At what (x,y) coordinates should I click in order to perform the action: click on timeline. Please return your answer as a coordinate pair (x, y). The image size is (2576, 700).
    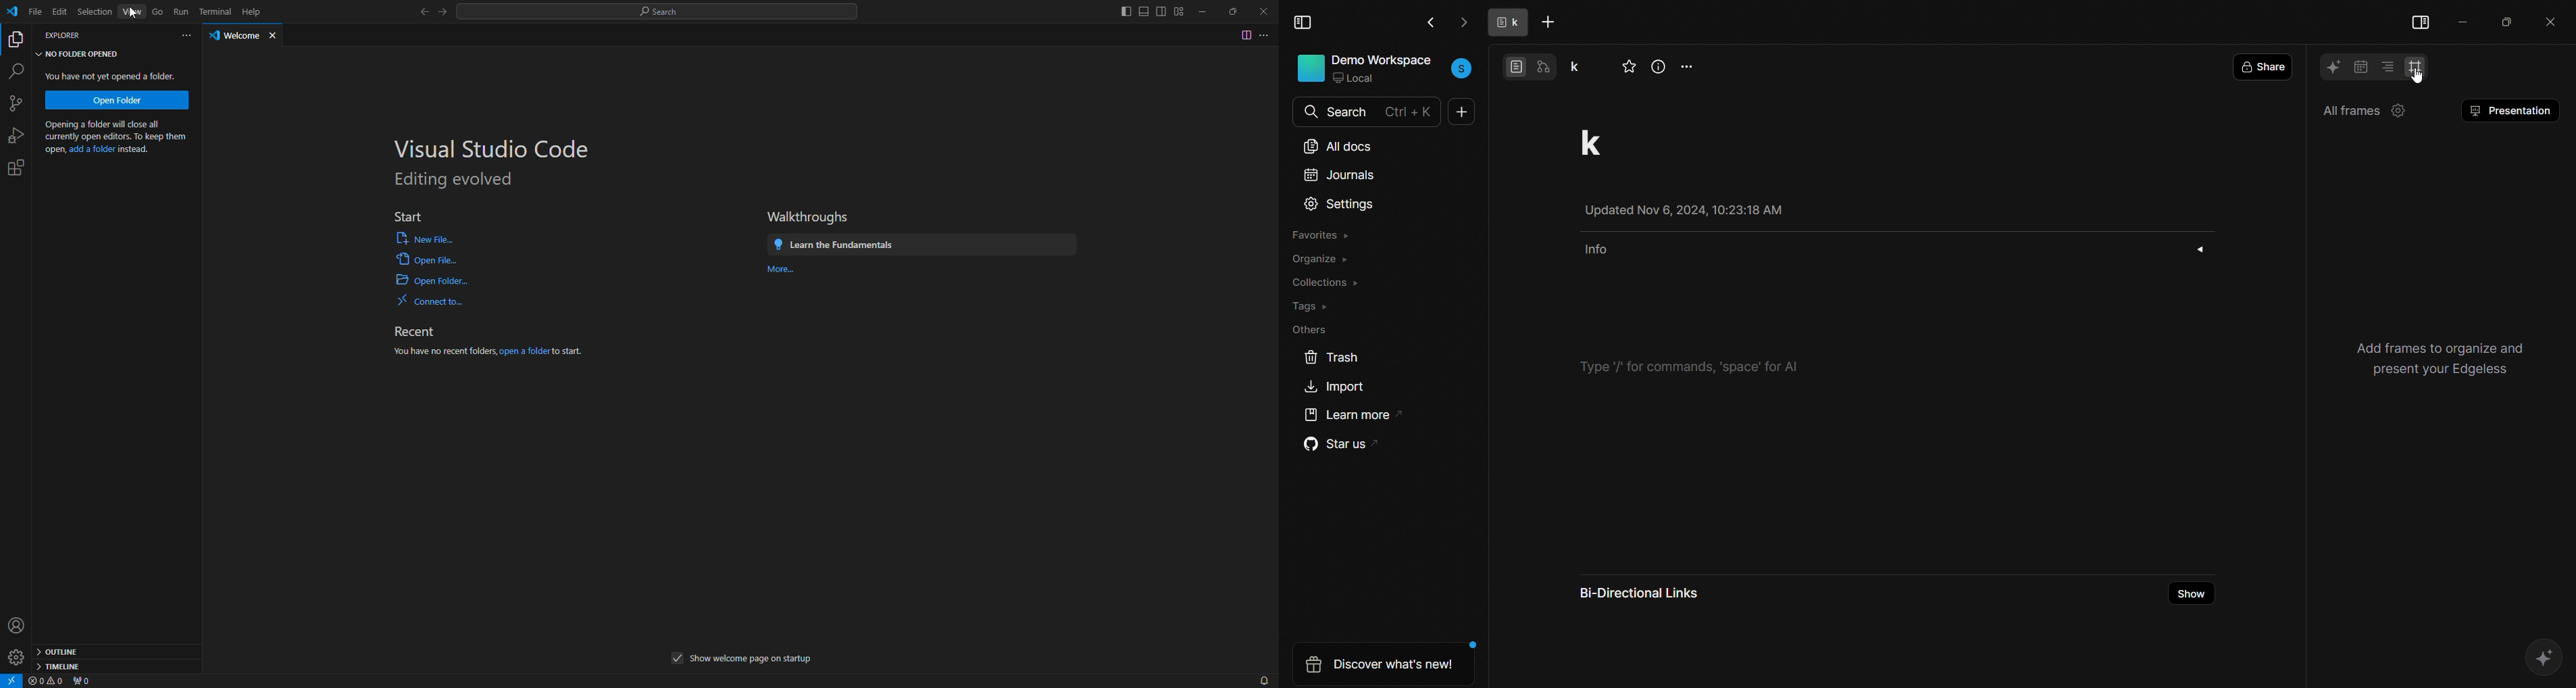
    Looking at the image, I should click on (66, 667).